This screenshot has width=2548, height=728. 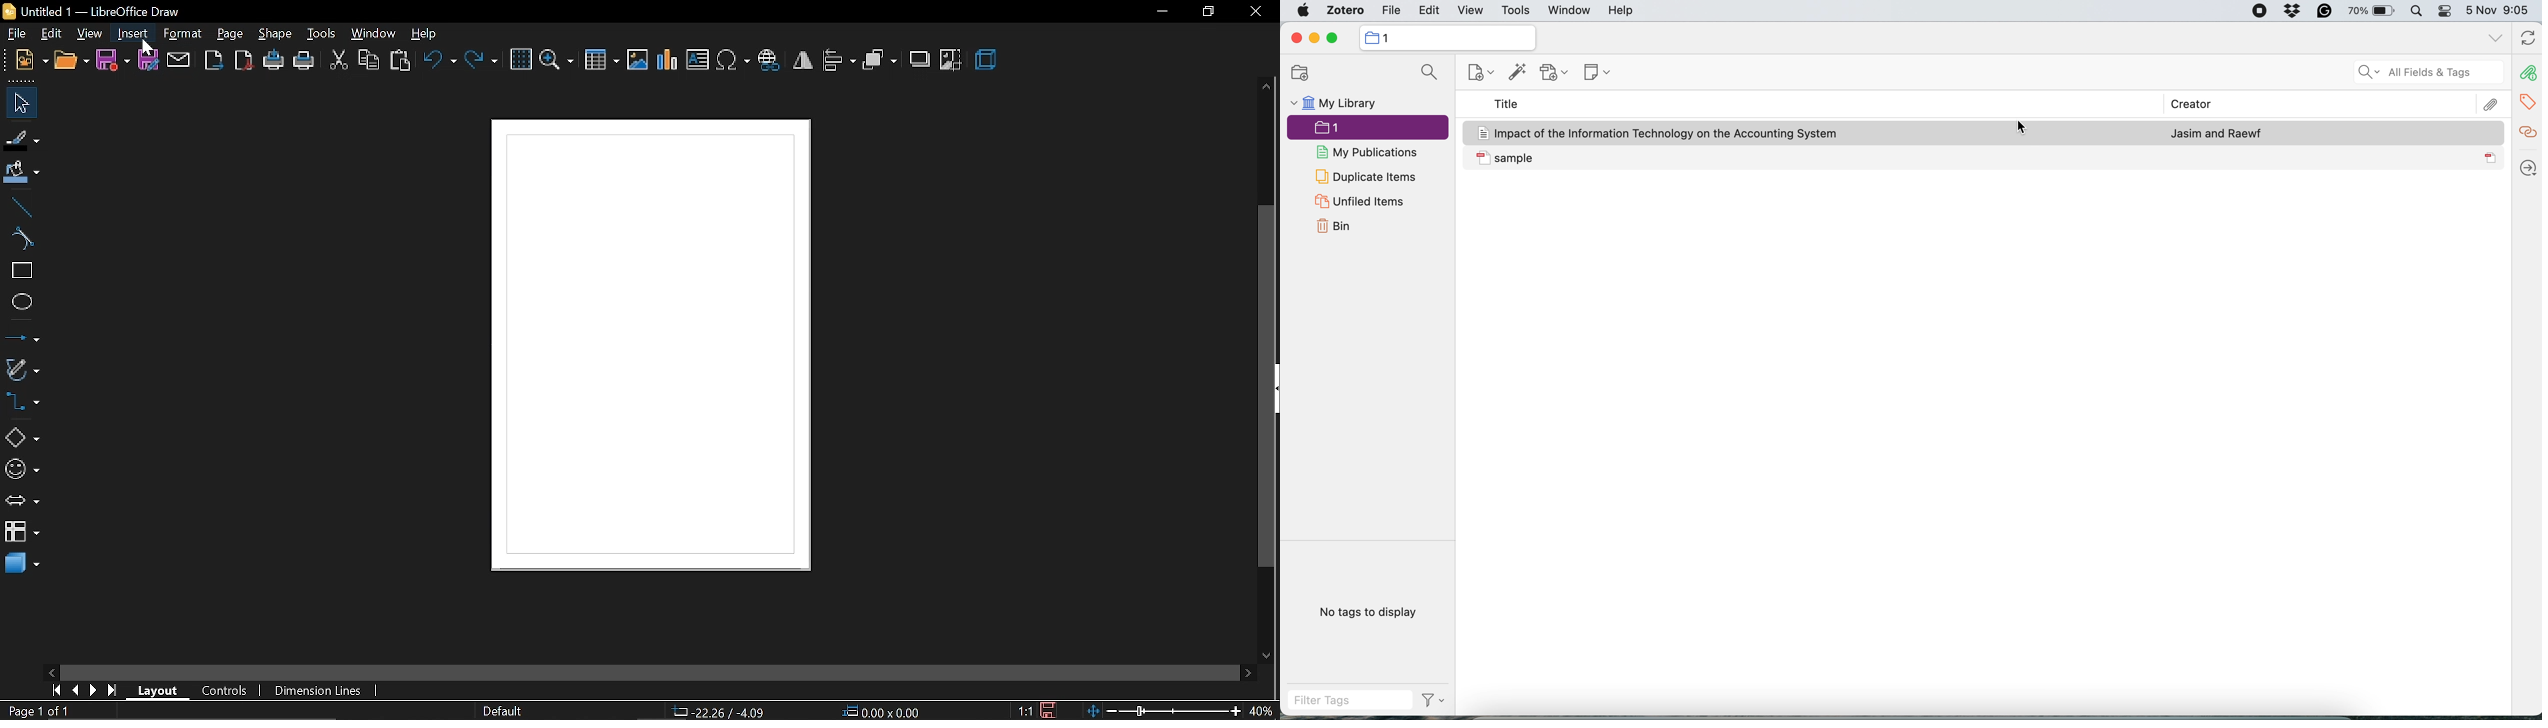 I want to click on tools, so click(x=322, y=34).